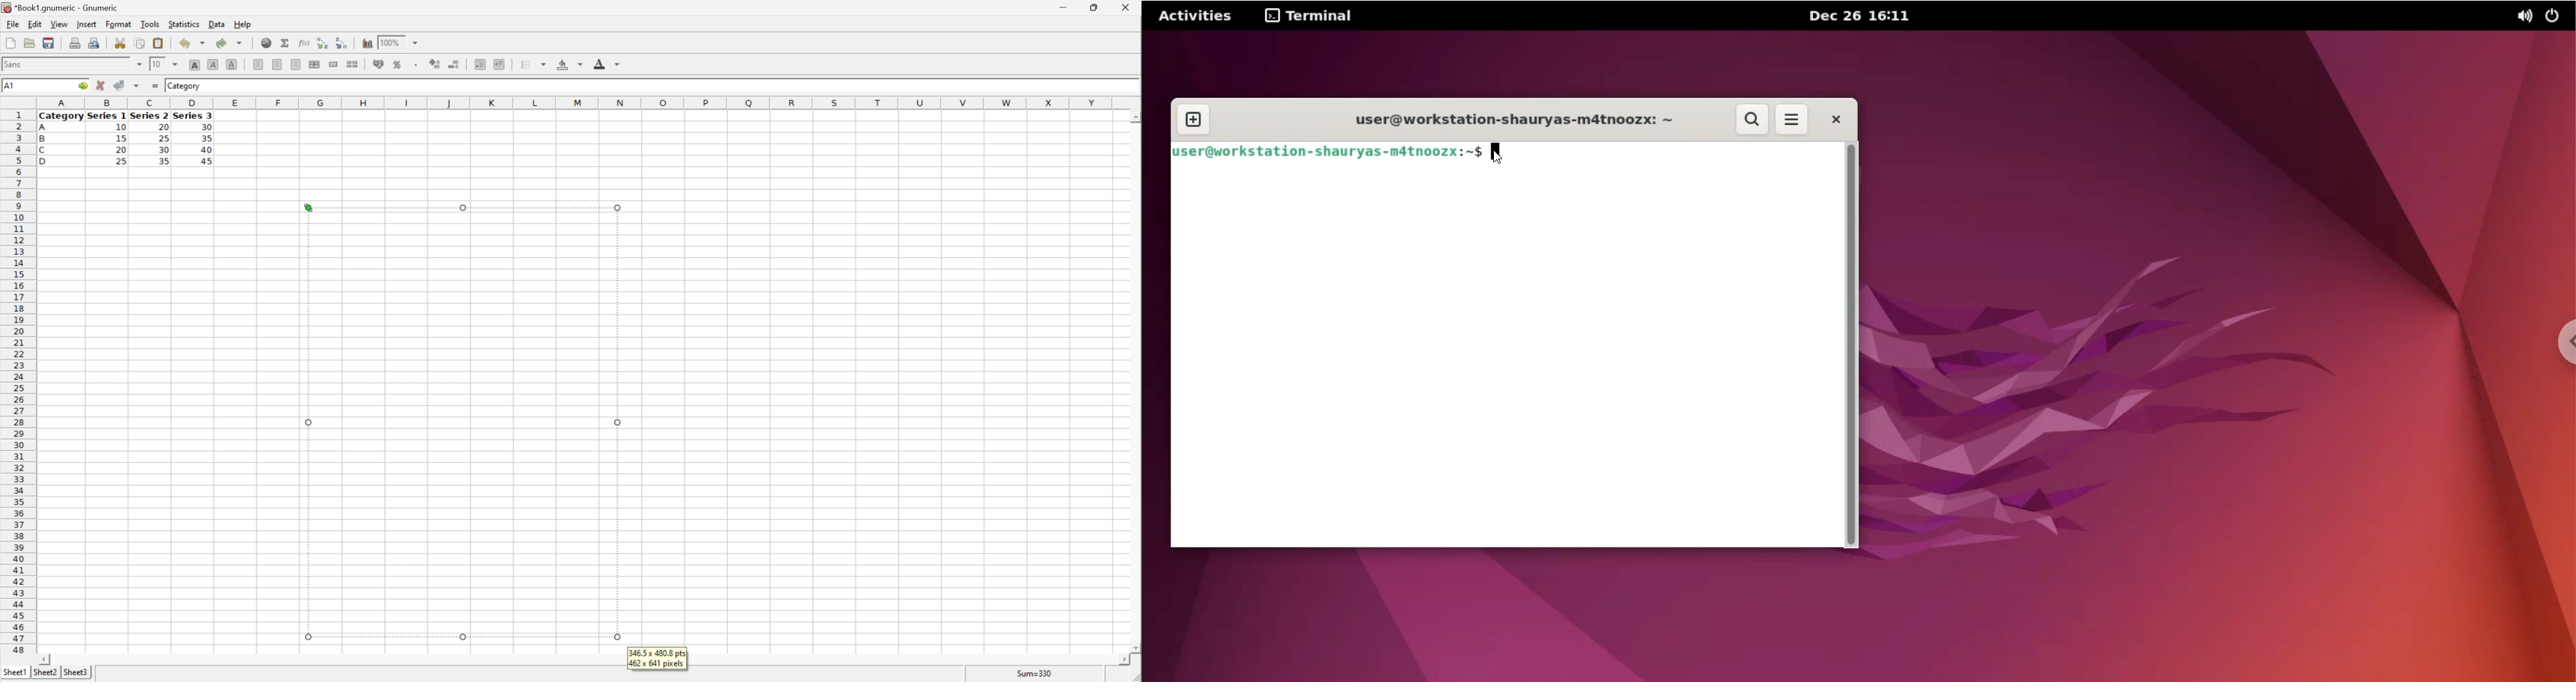 Image resolution: width=2576 pixels, height=700 pixels. I want to click on Insert a chart, so click(366, 44).